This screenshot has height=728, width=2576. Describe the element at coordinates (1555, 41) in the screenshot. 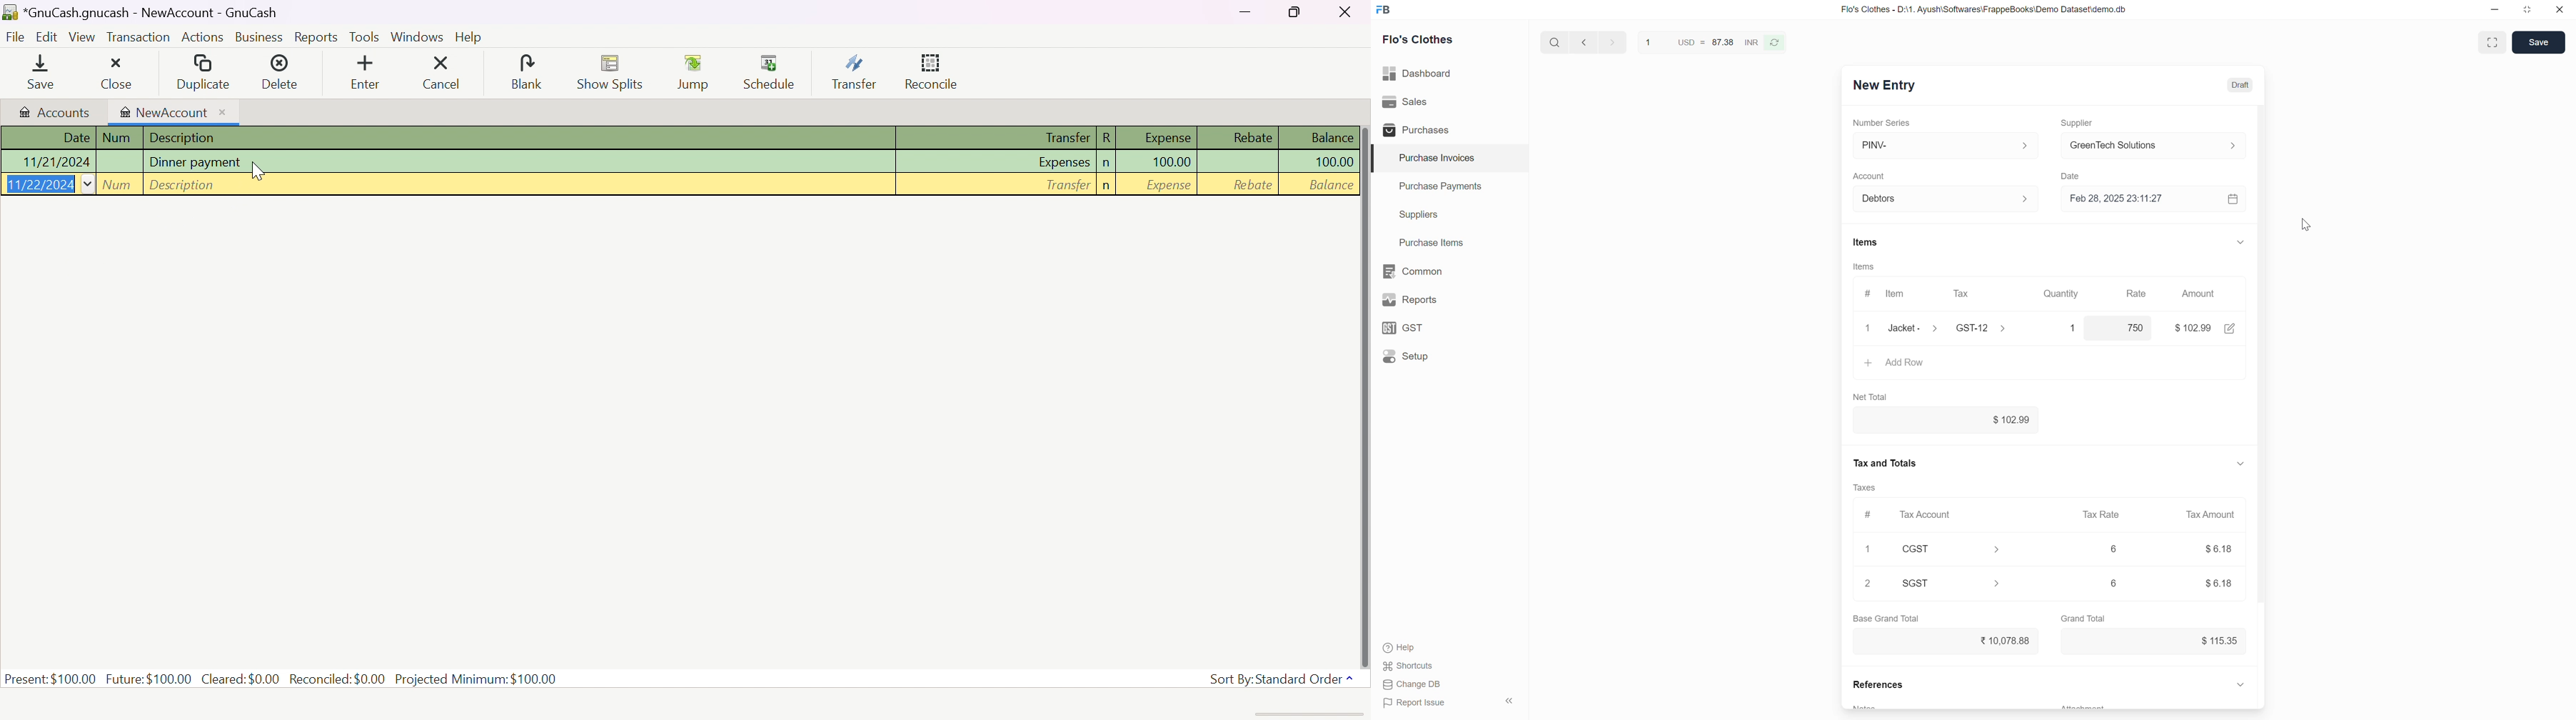

I see `Search` at that location.